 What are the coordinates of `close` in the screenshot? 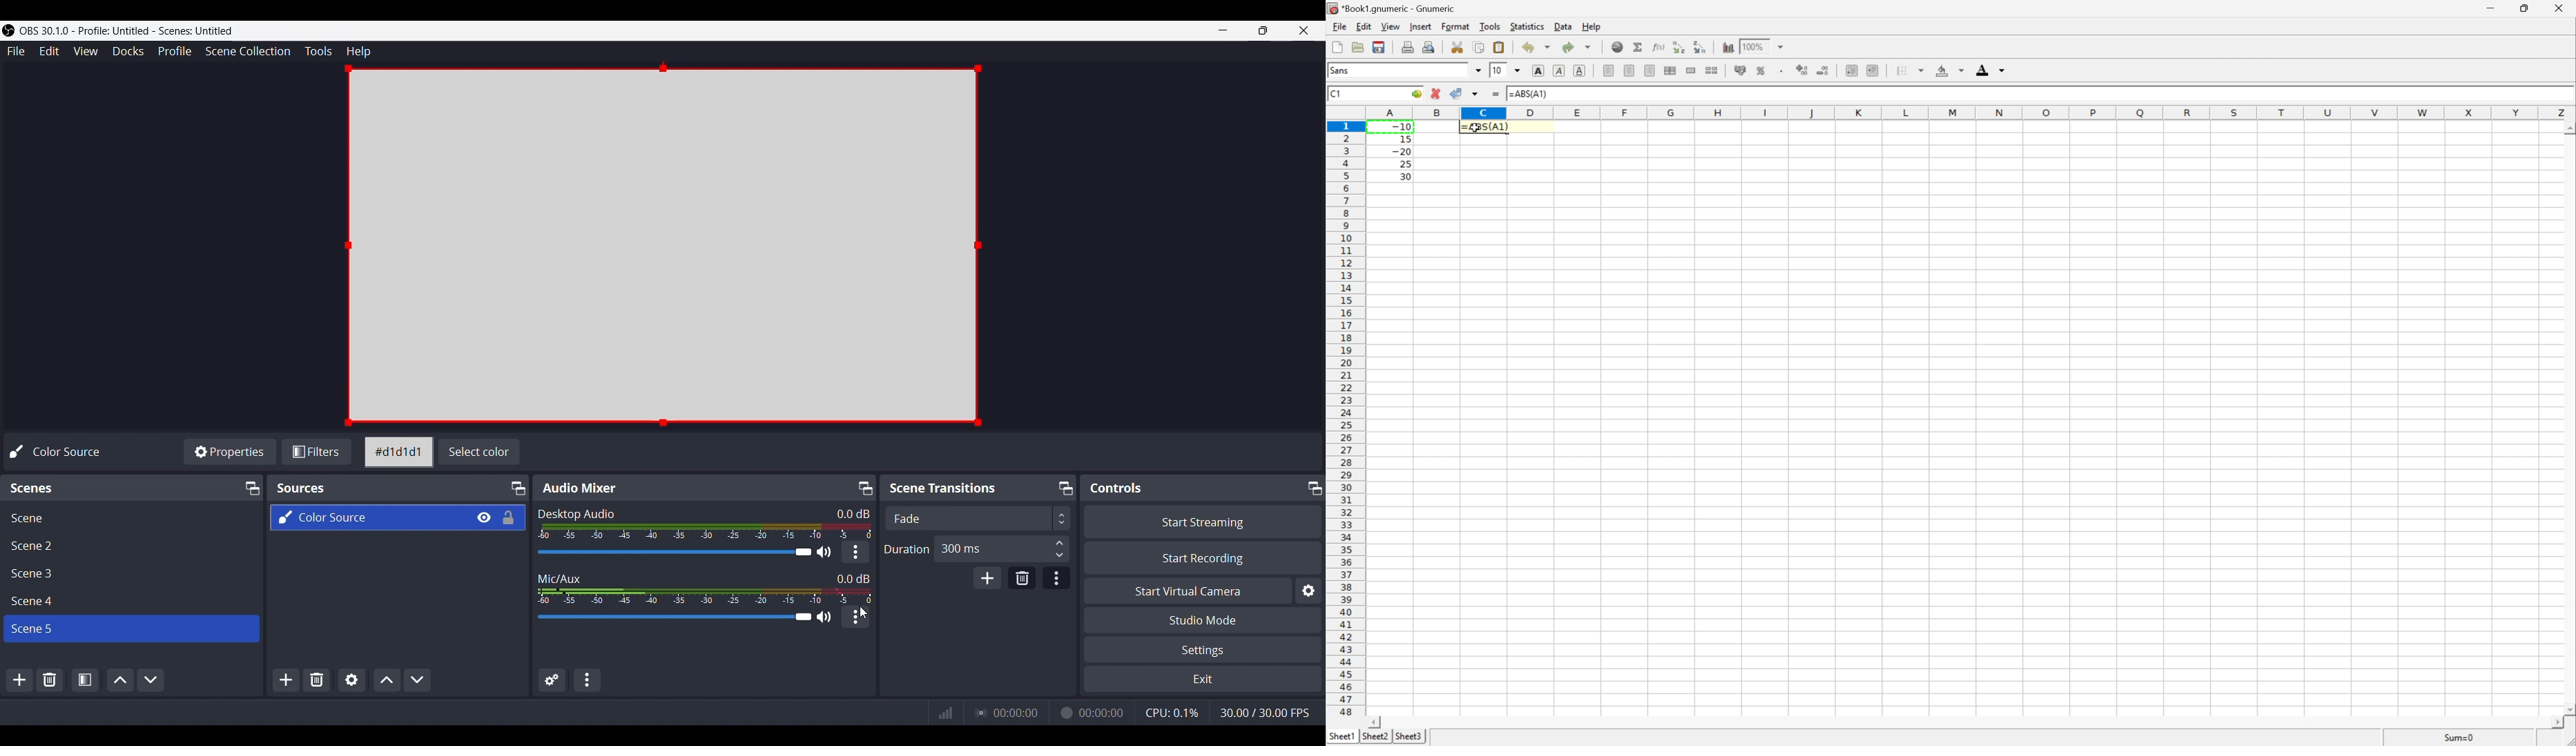 It's located at (2558, 10).